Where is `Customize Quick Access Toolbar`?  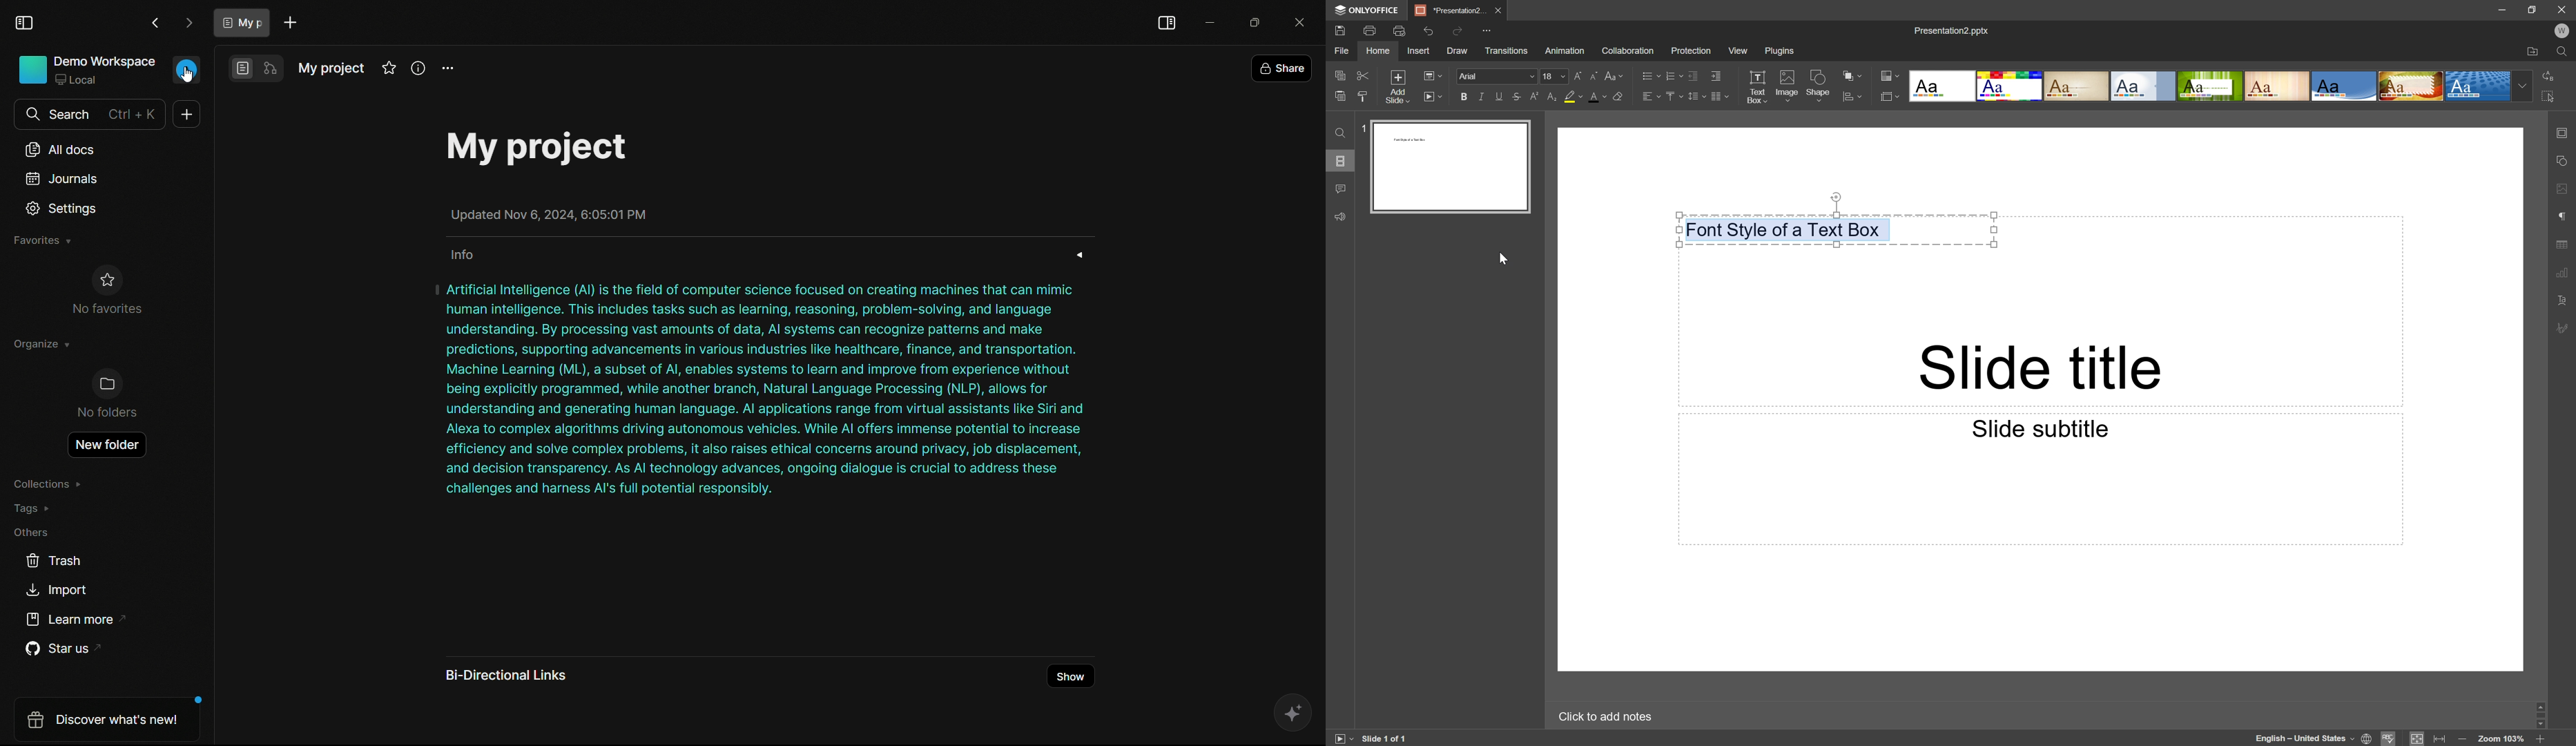 Customize Quick Access Toolbar is located at coordinates (1491, 31).